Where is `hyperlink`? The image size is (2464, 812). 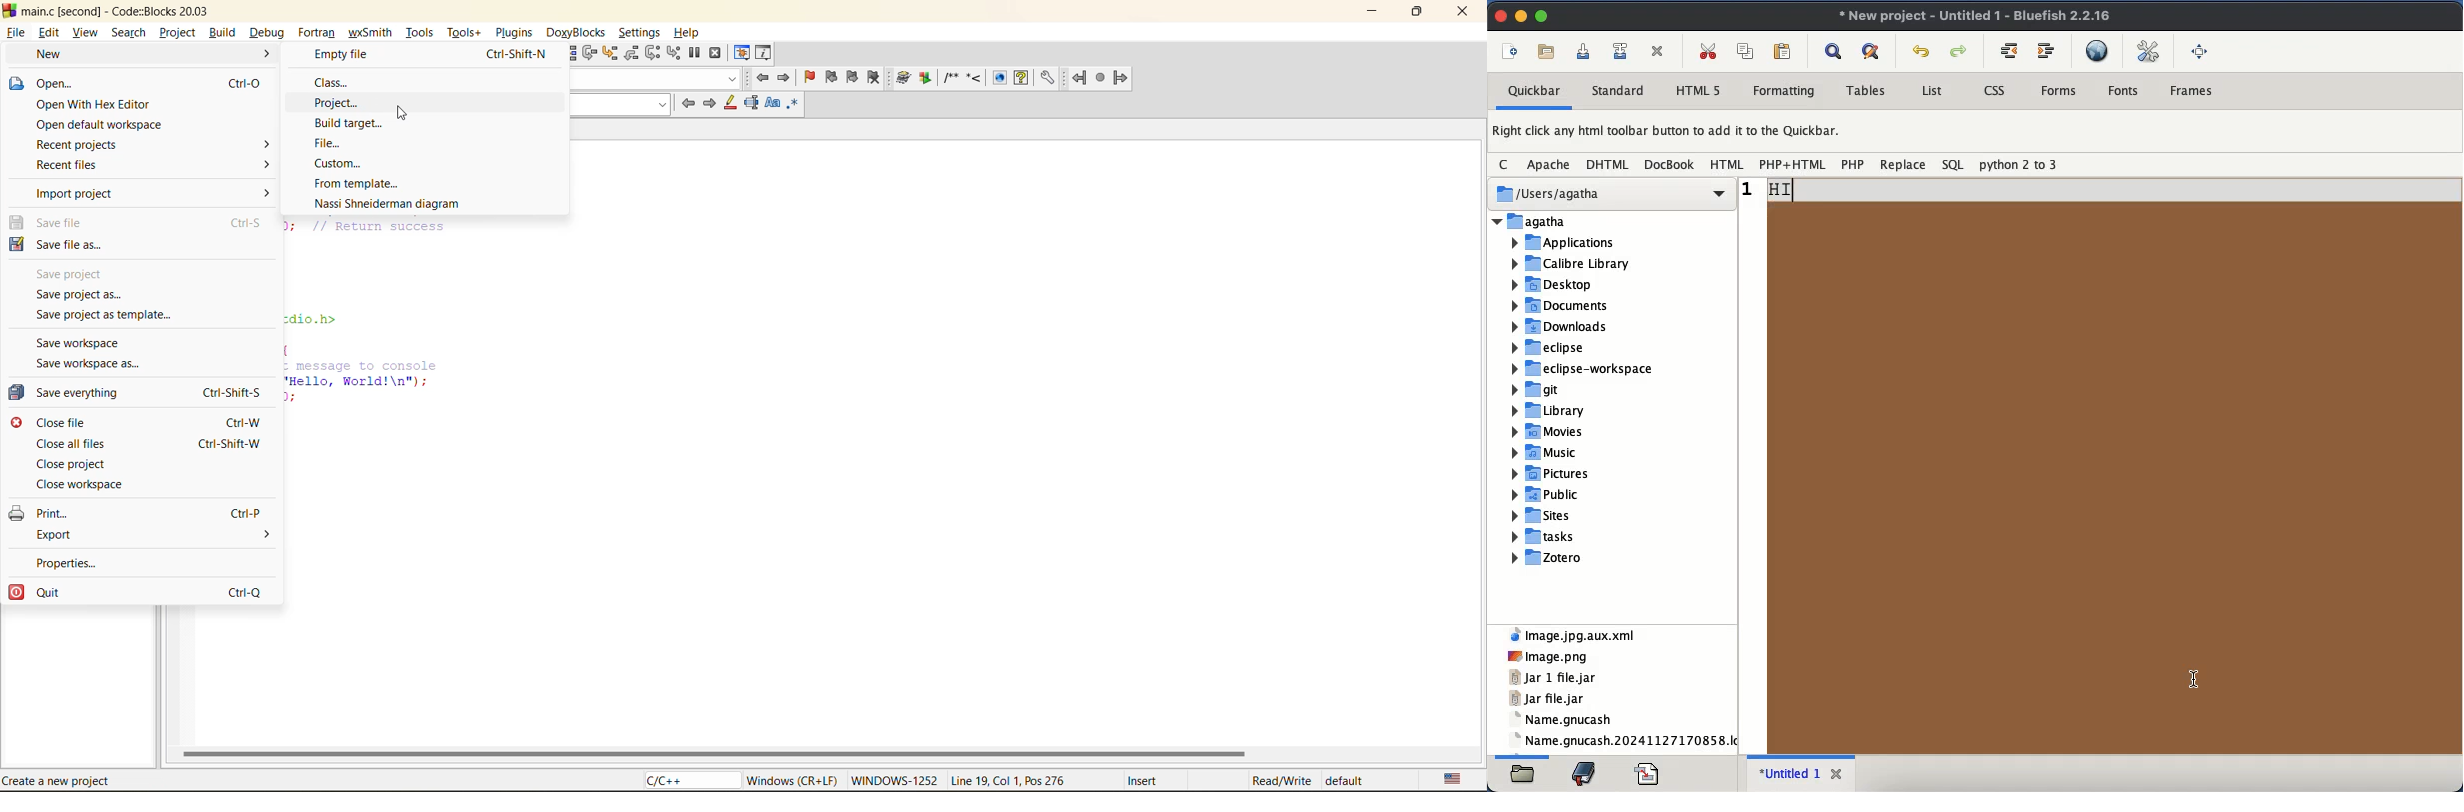 hyperlink is located at coordinates (2098, 49).